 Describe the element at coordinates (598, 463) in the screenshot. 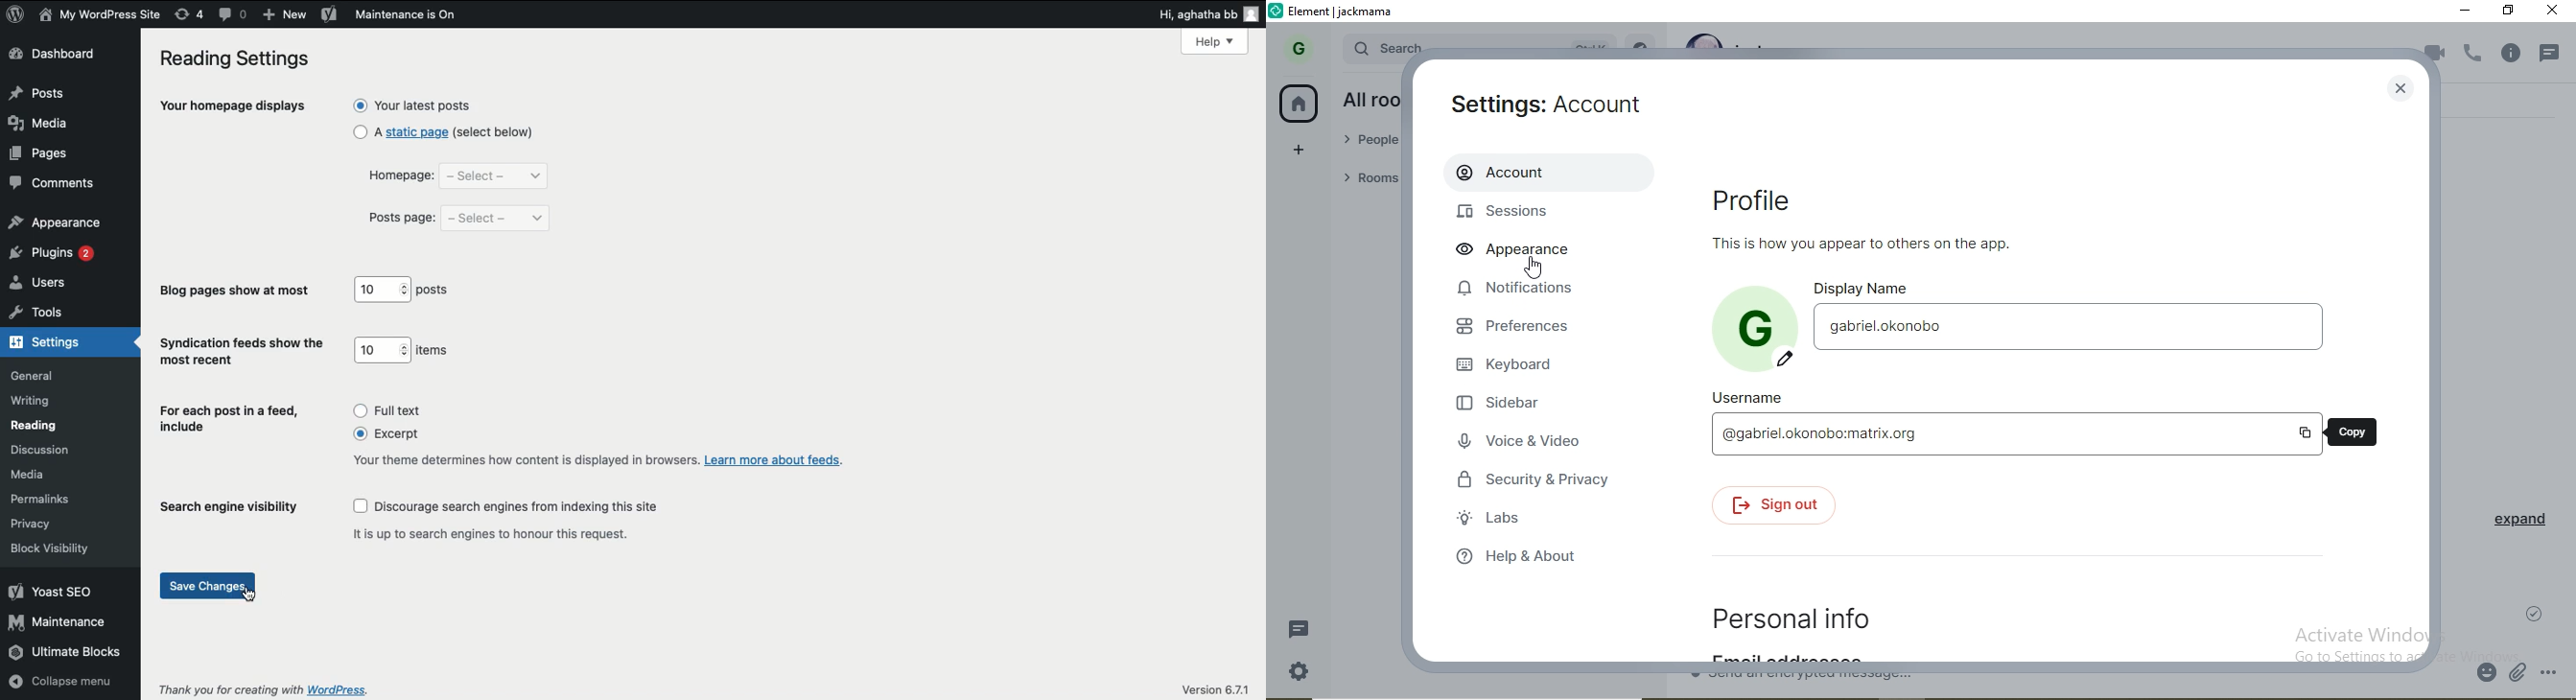

I see `your theme determines how content is displayed in browsers. Learn more about feeds.` at that location.